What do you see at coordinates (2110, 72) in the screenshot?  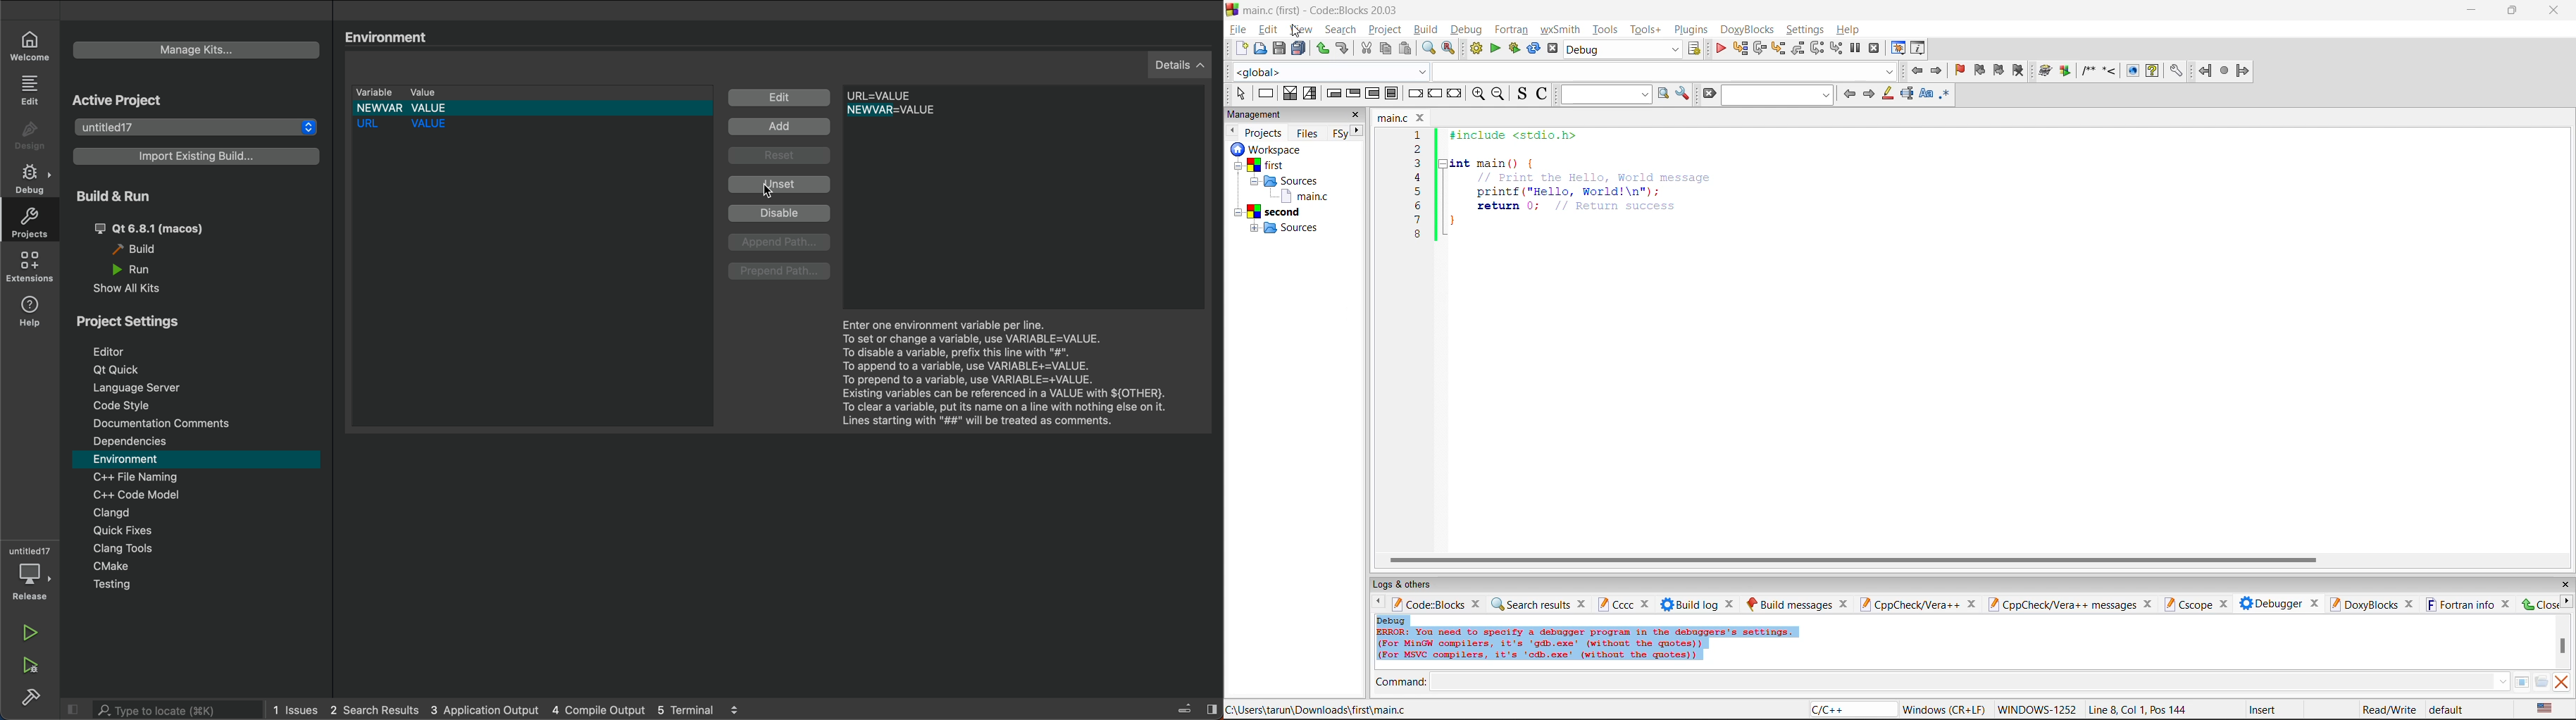 I see `insert line` at bounding box center [2110, 72].